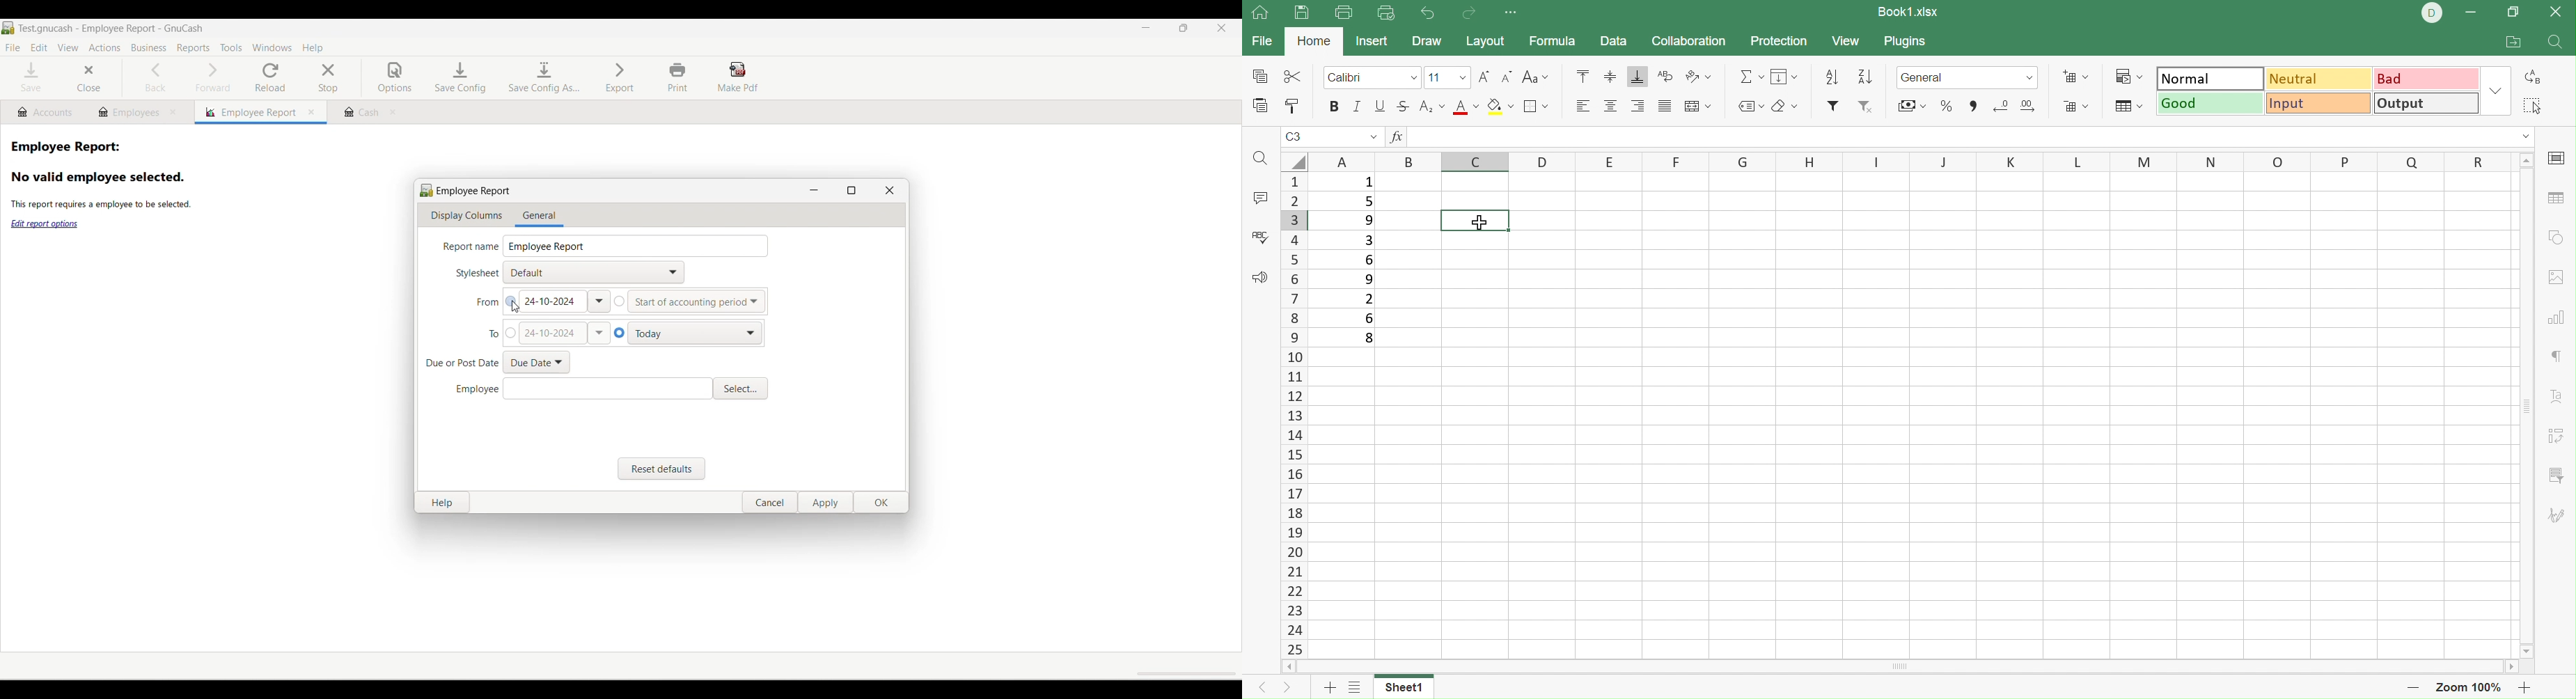 This screenshot has width=2576, height=700. Describe the element at coordinates (1369, 184) in the screenshot. I see `1` at that location.